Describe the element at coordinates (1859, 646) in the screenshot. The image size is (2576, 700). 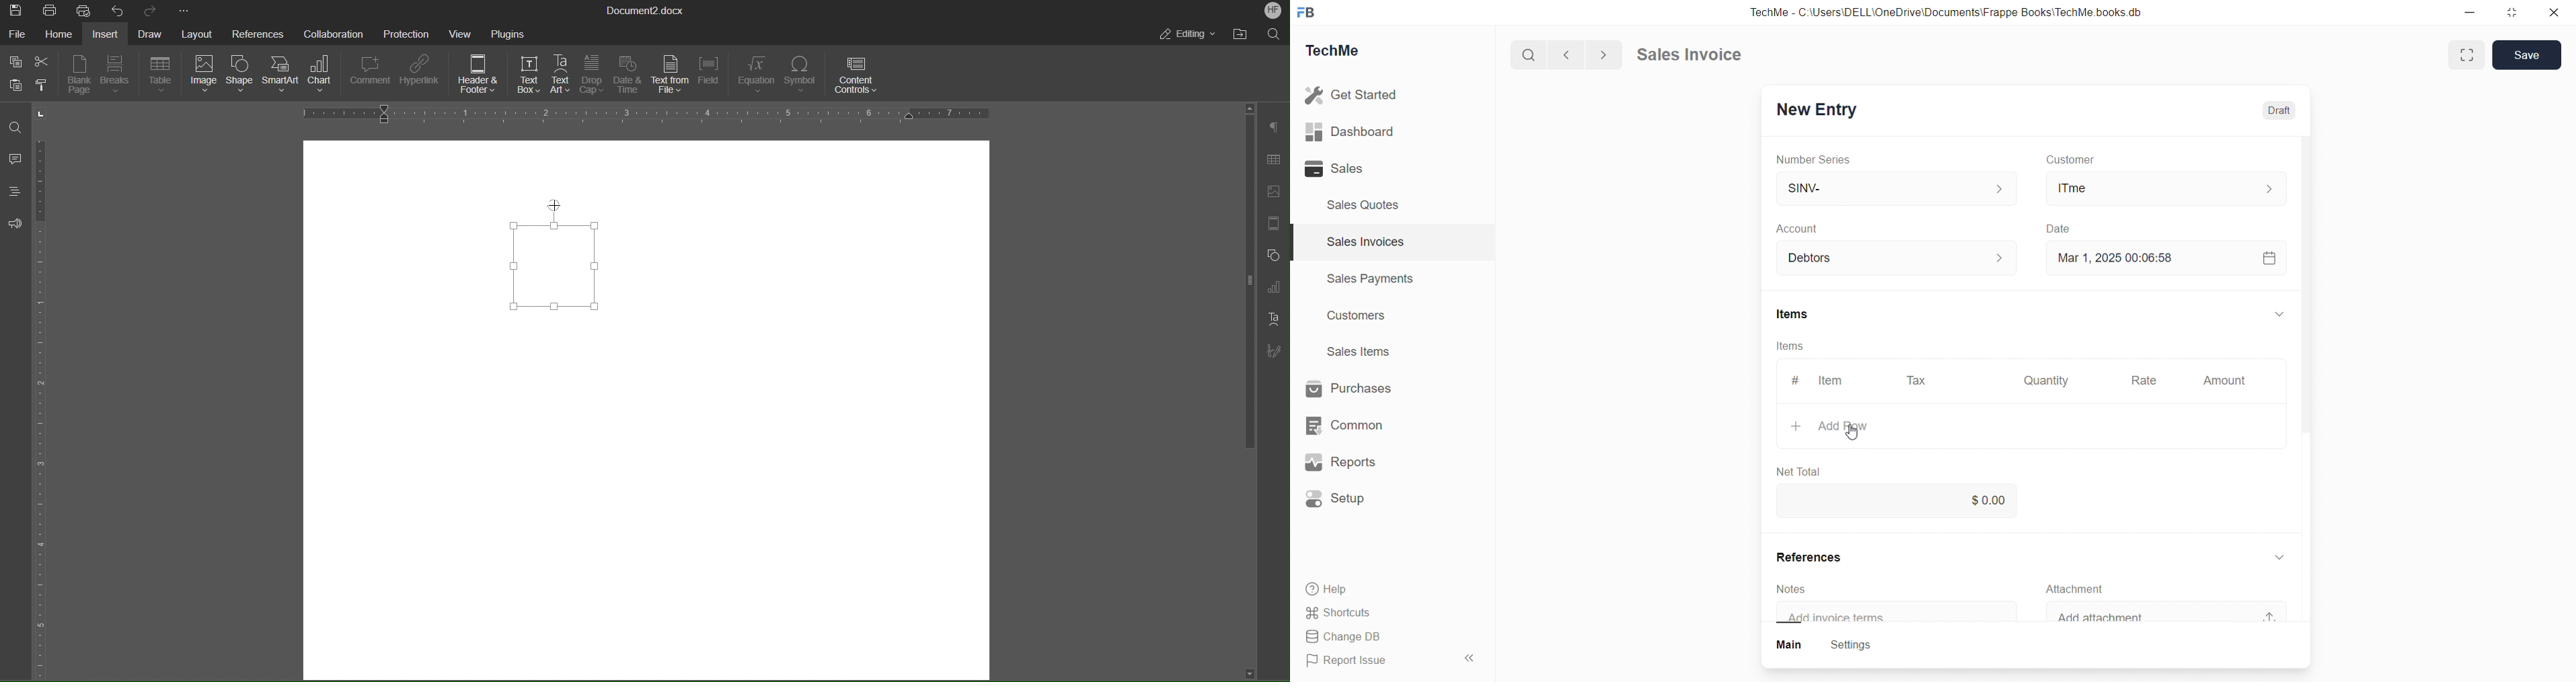
I see `Settings` at that location.